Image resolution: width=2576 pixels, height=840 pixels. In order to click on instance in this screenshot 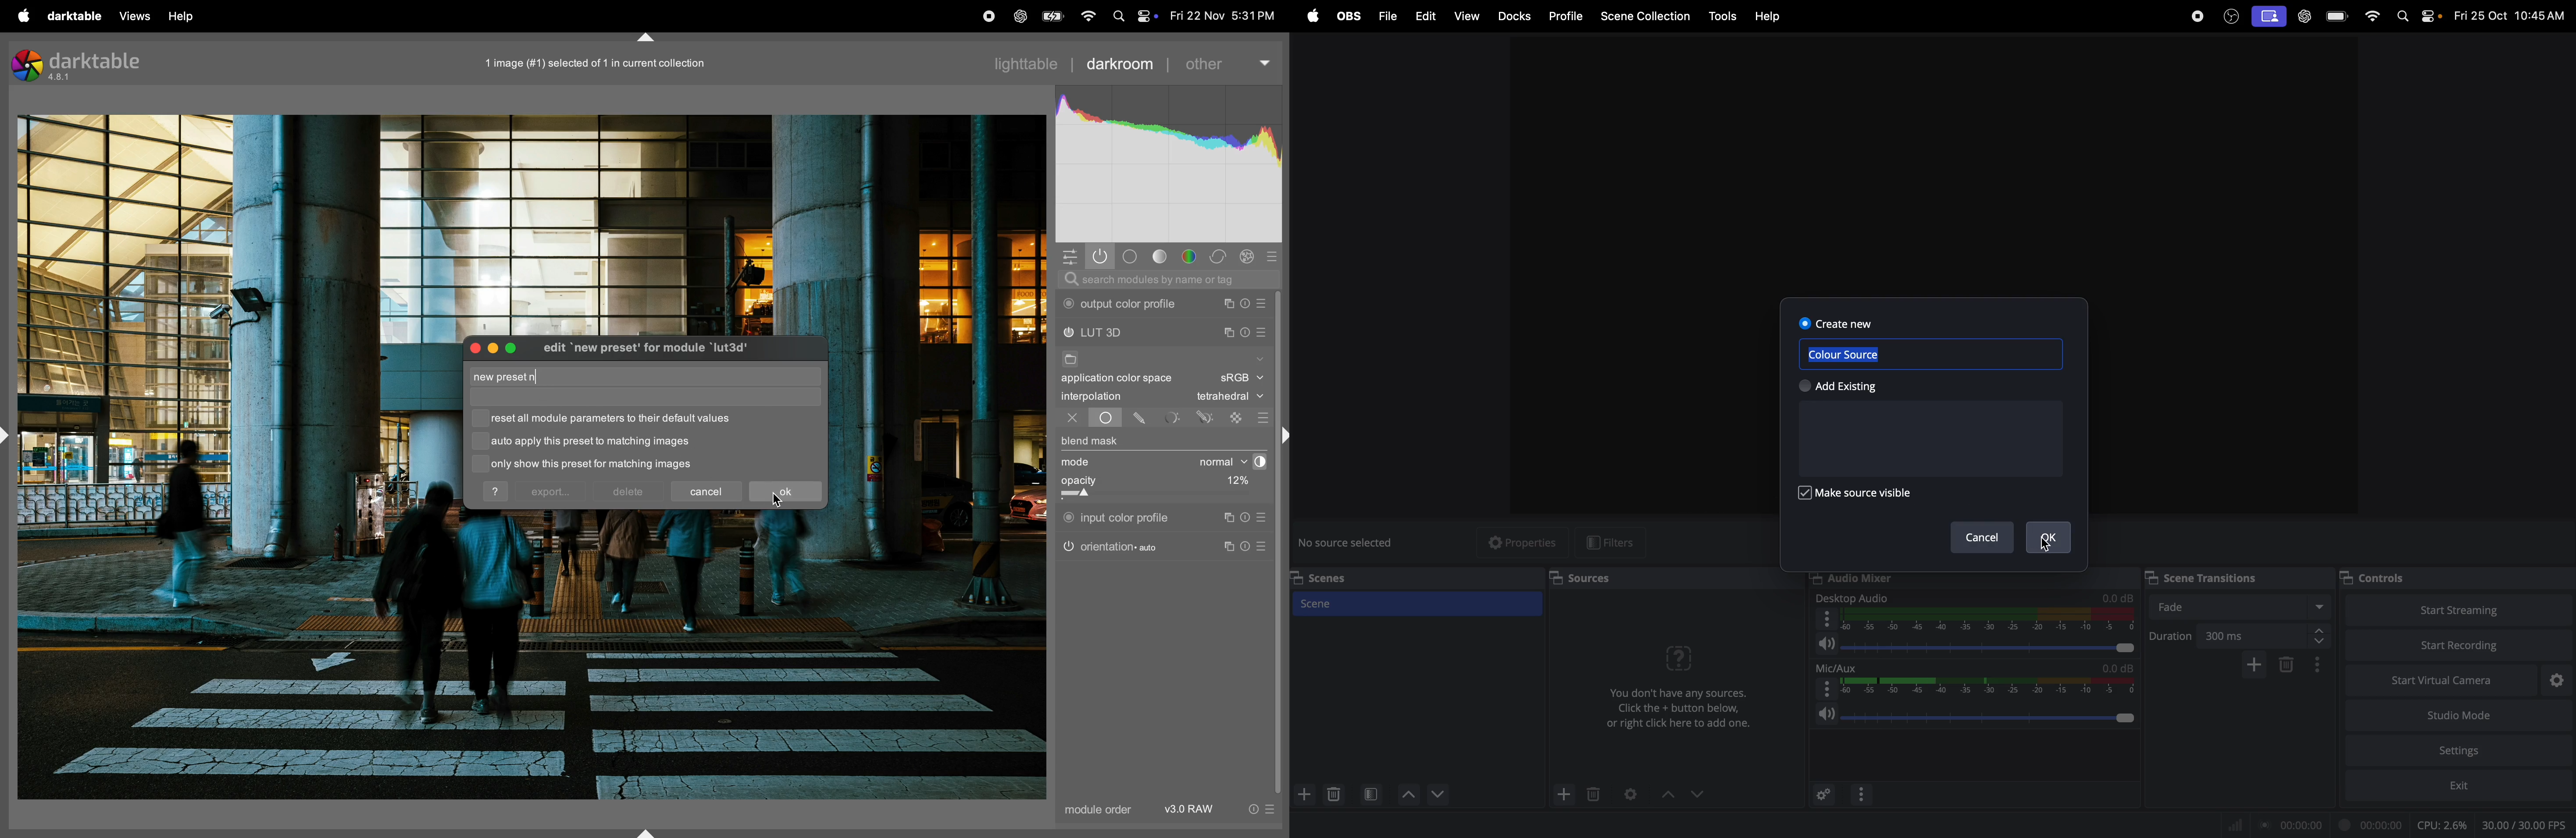, I will do `click(1227, 518)`.